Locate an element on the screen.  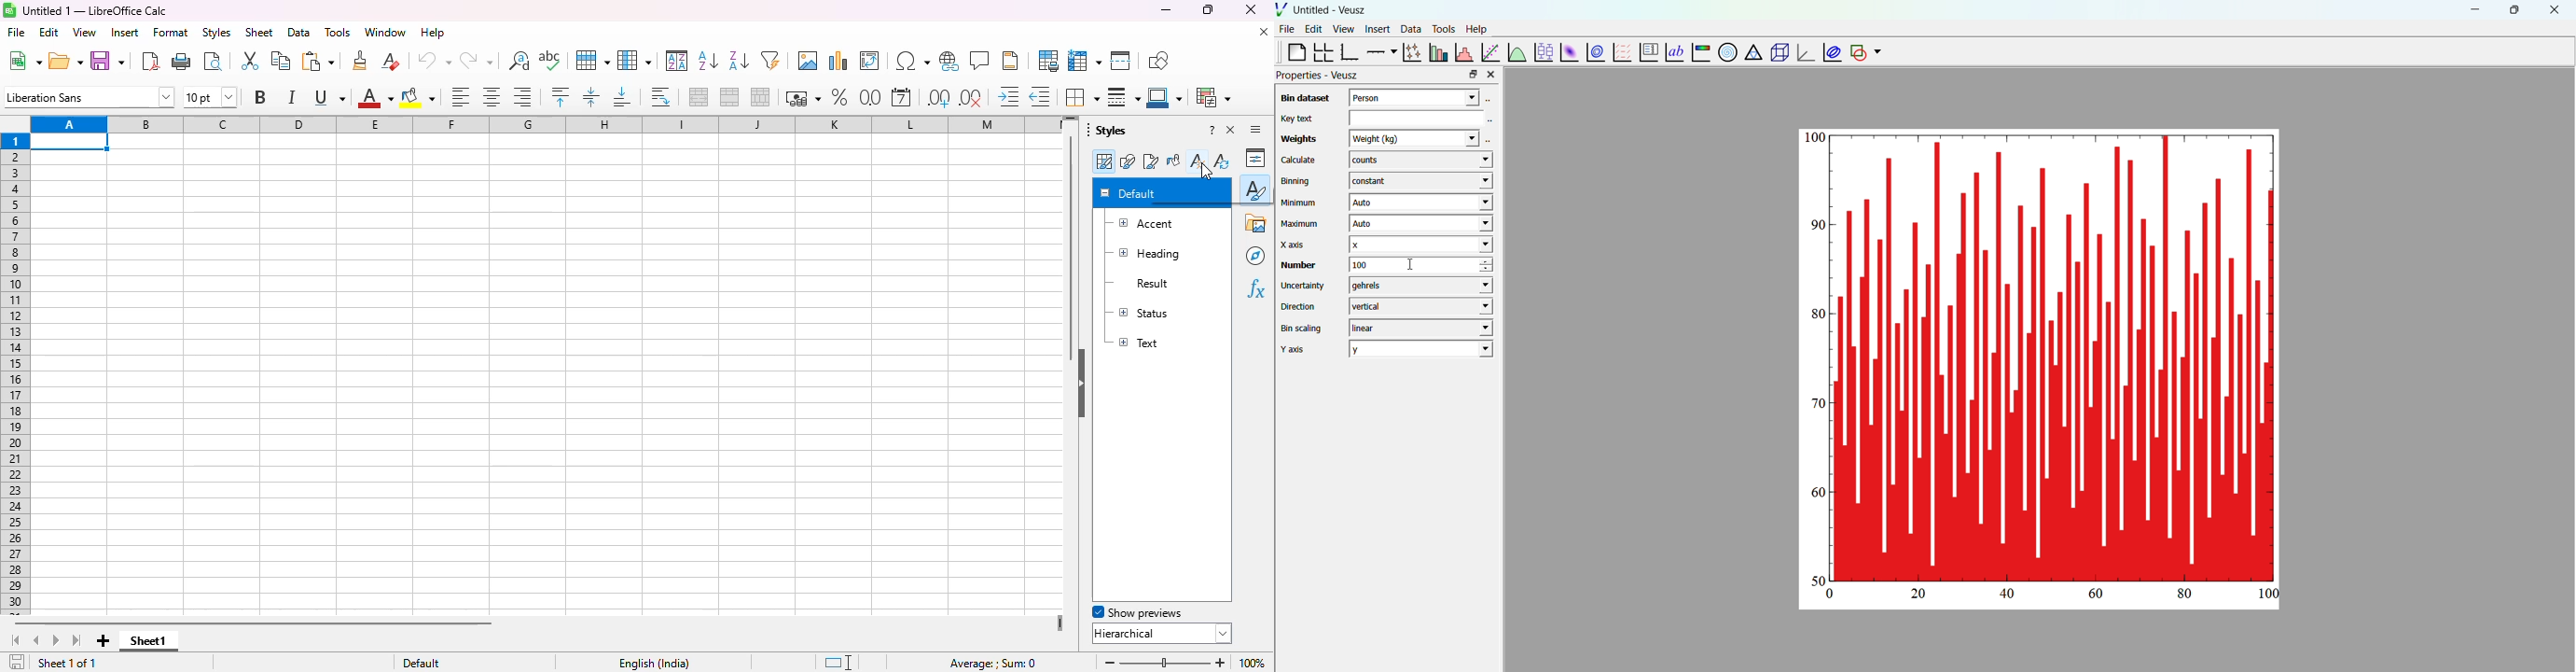
merge and center or unmerge cells depending on the current toggle state is located at coordinates (699, 97).